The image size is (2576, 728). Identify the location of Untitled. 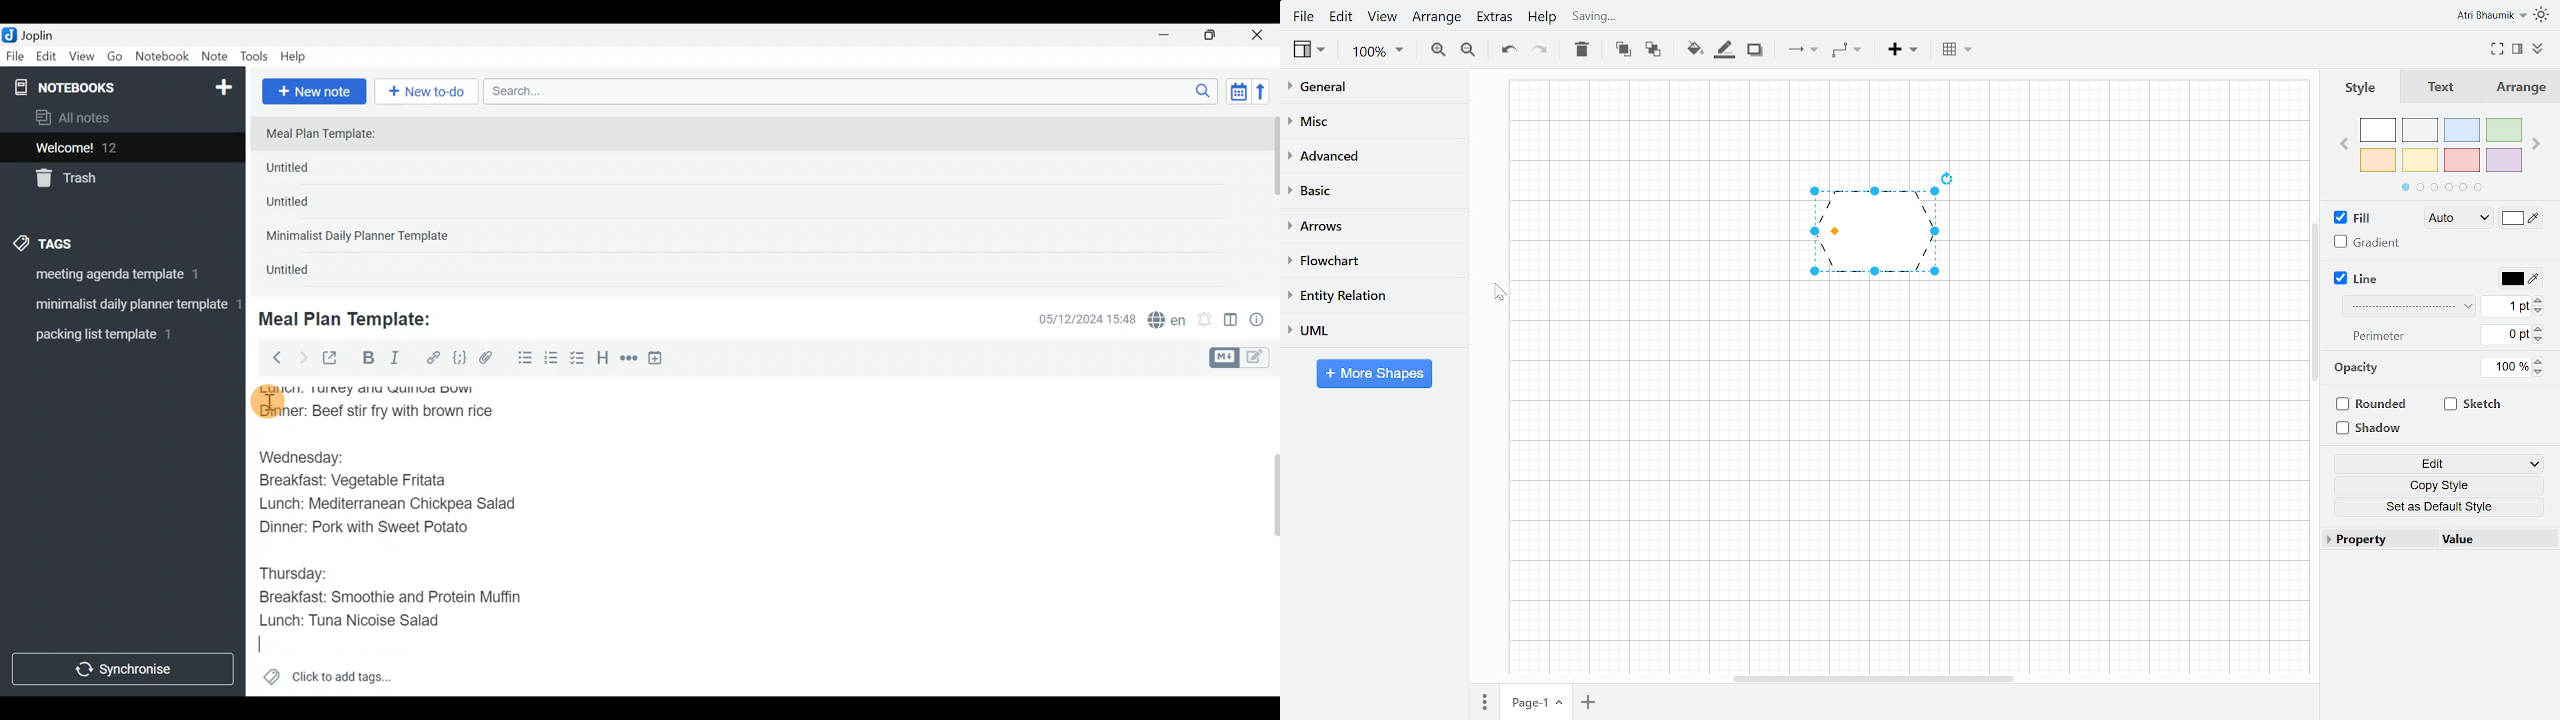
(305, 206).